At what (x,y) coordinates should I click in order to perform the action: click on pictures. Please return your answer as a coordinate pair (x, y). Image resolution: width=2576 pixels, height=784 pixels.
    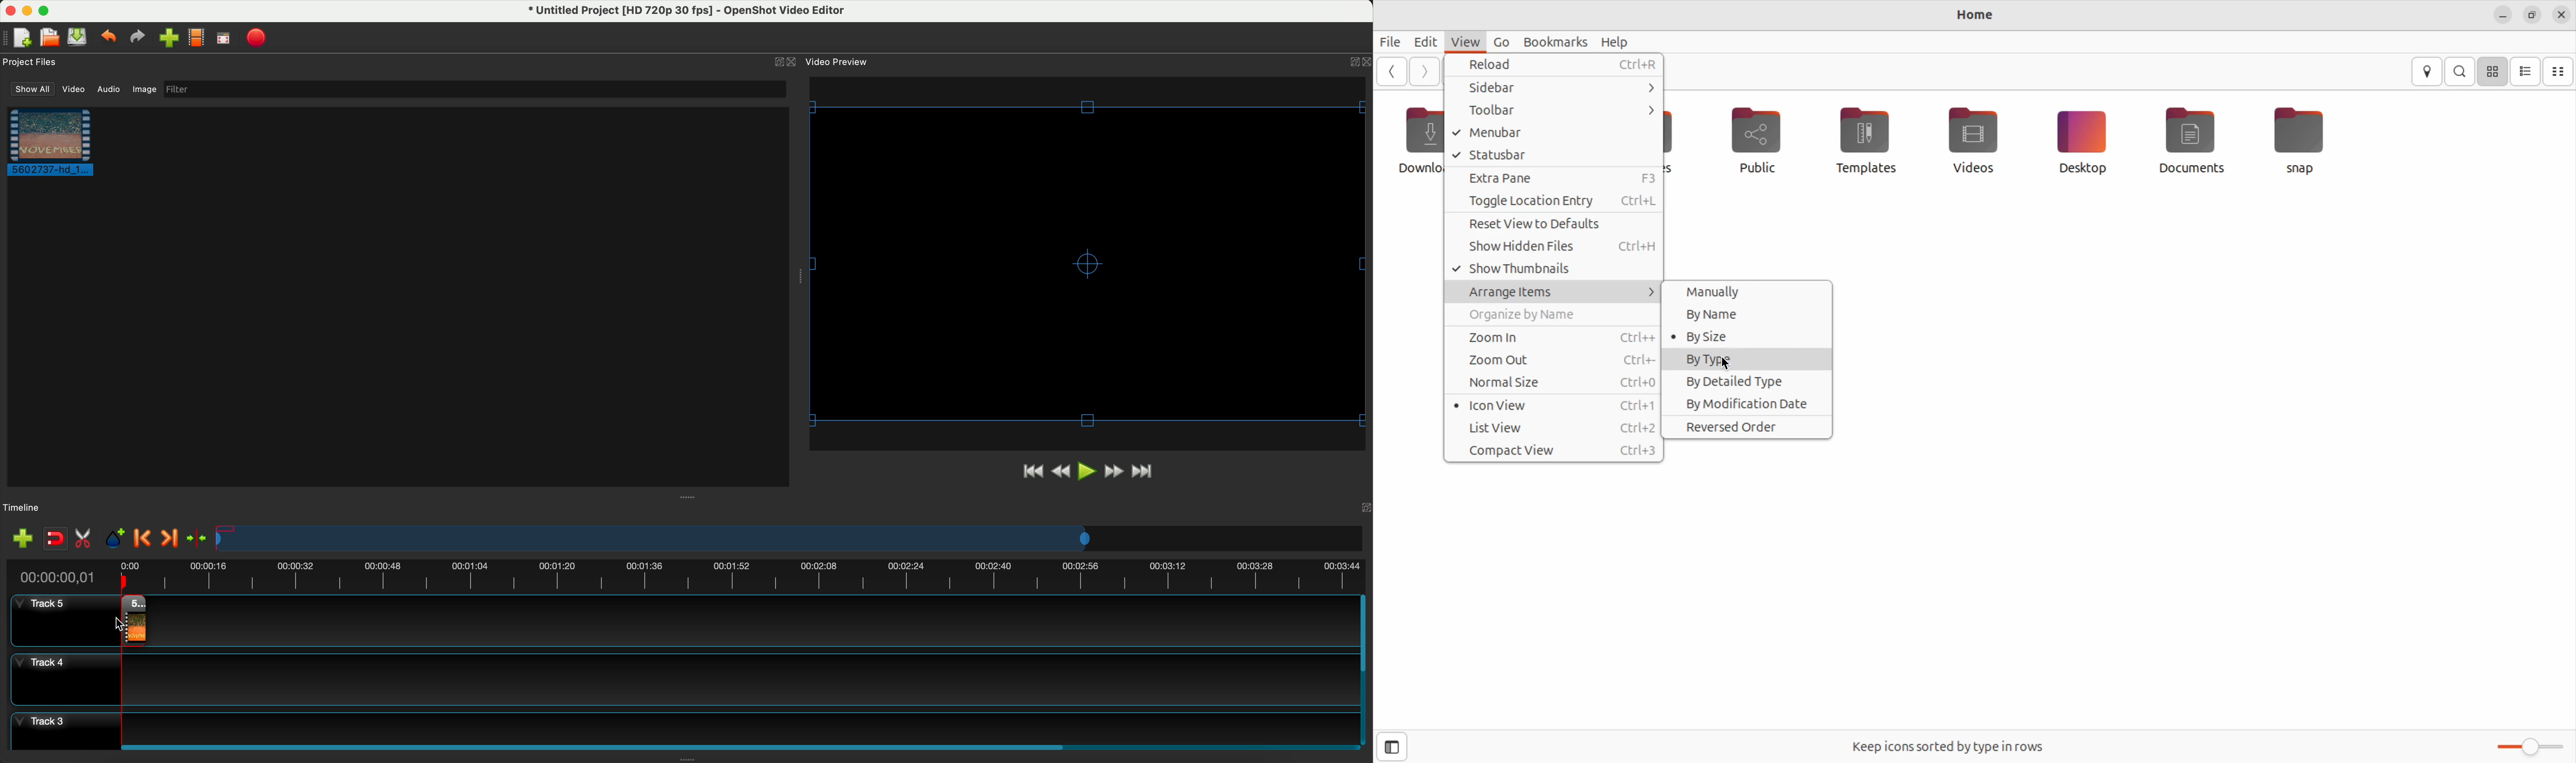
    Looking at the image, I should click on (1683, 138).